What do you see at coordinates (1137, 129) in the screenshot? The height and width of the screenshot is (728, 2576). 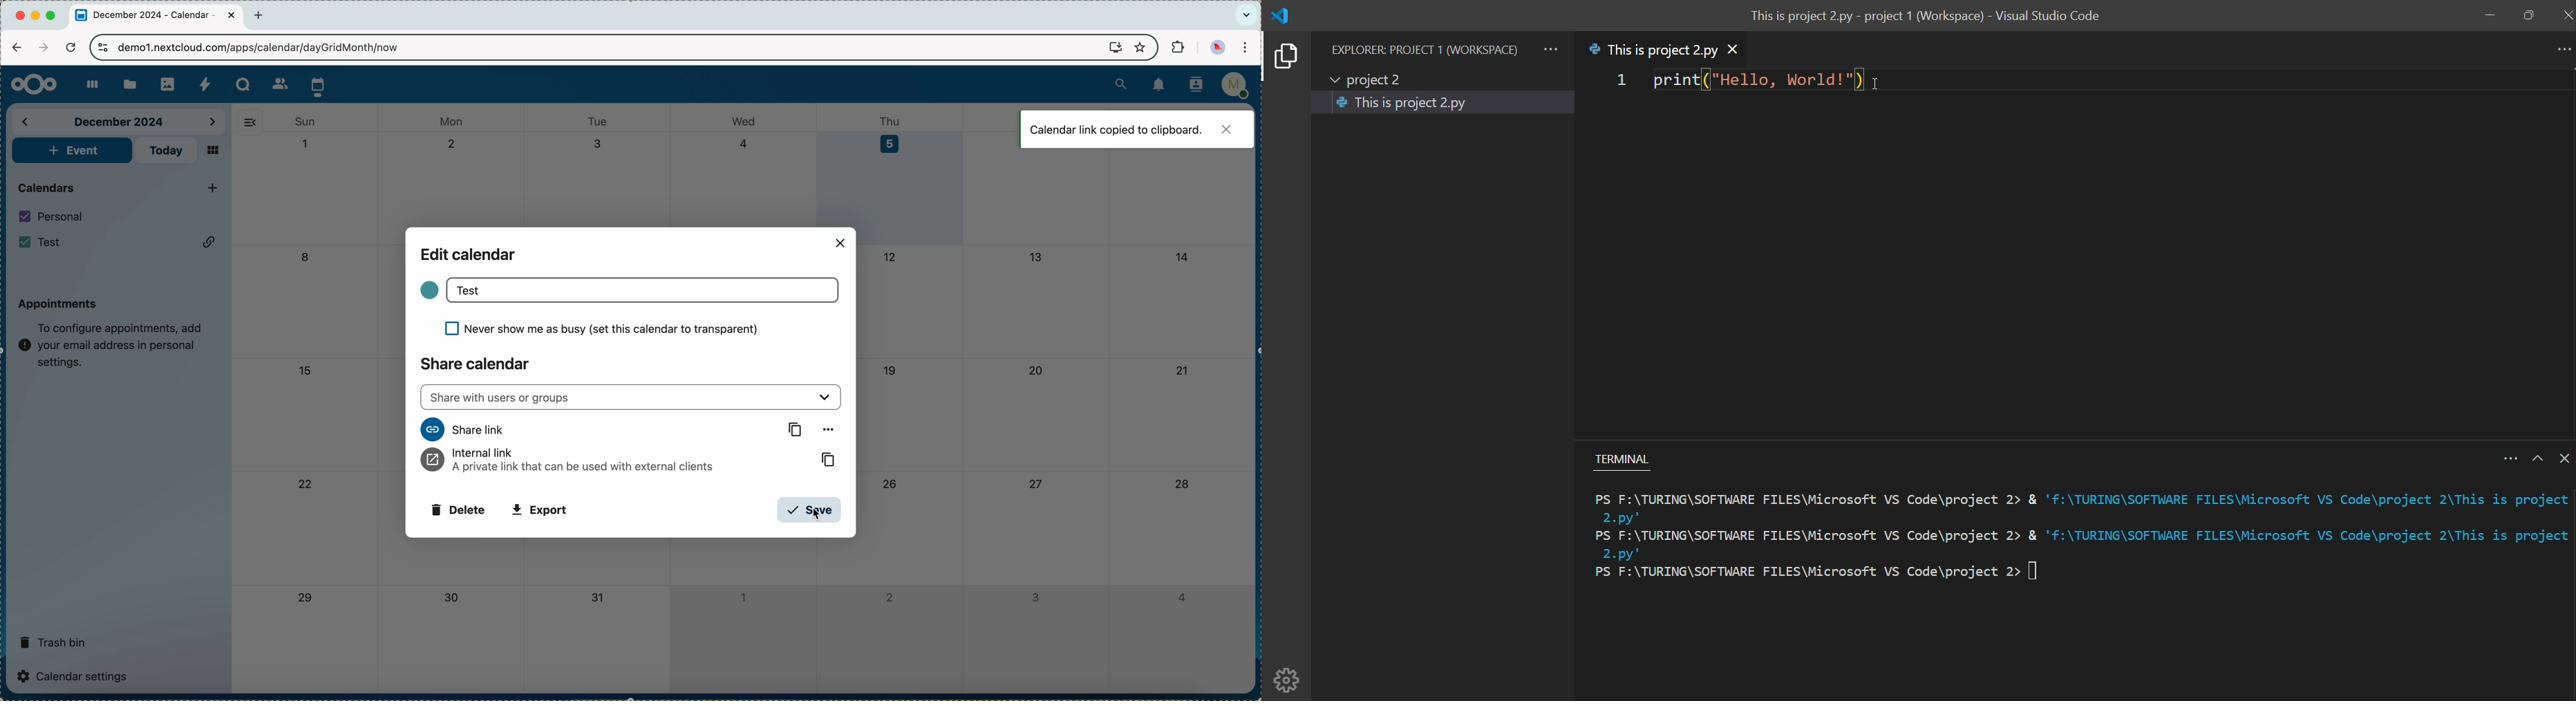 I see `calendar link copied to clipboard` at bounding box center [1137, 129].